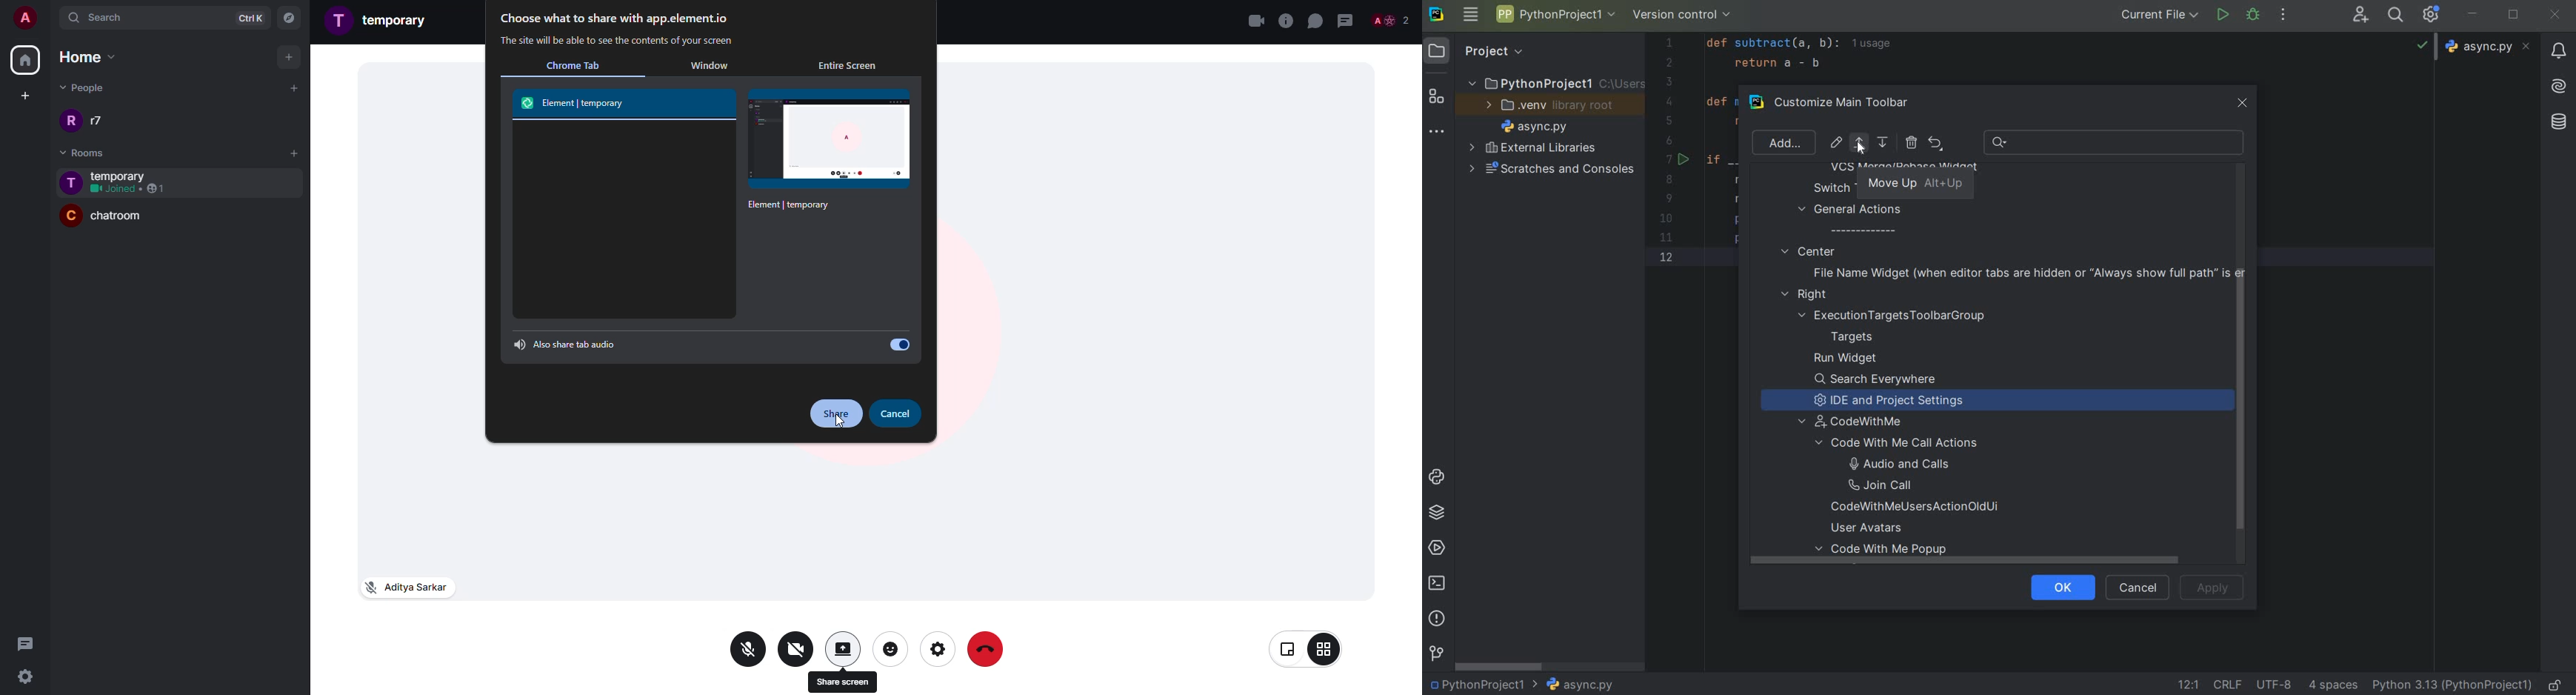 The height and width of the screenshot is (700, 2576). I want to click on MINIMIZE, so click(2474, 15).